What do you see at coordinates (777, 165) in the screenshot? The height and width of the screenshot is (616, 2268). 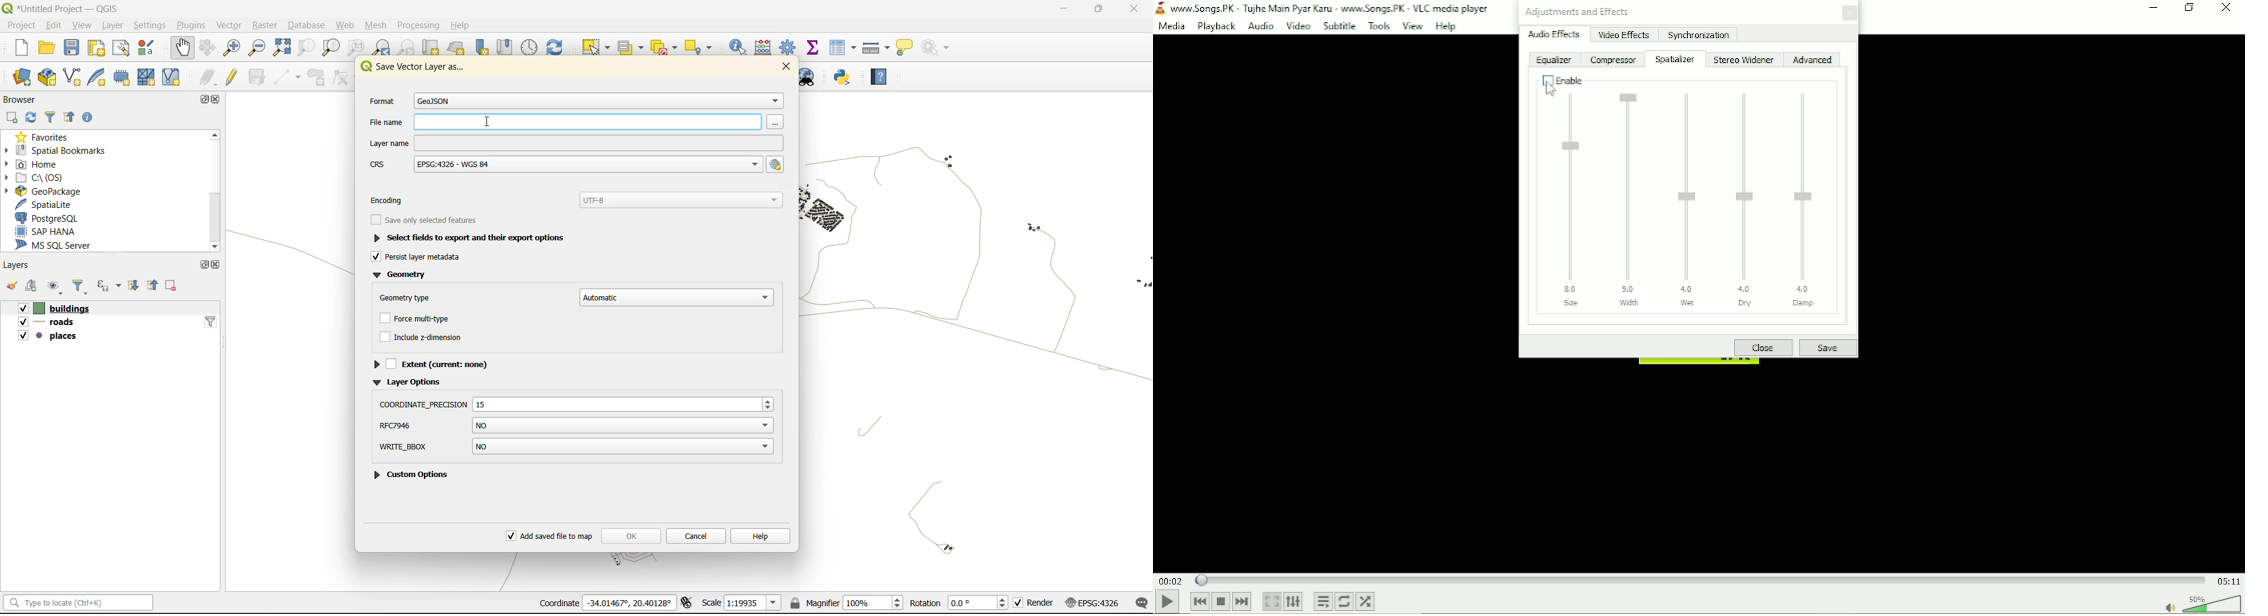 I see `select crs` at bounding box center [777, 165].